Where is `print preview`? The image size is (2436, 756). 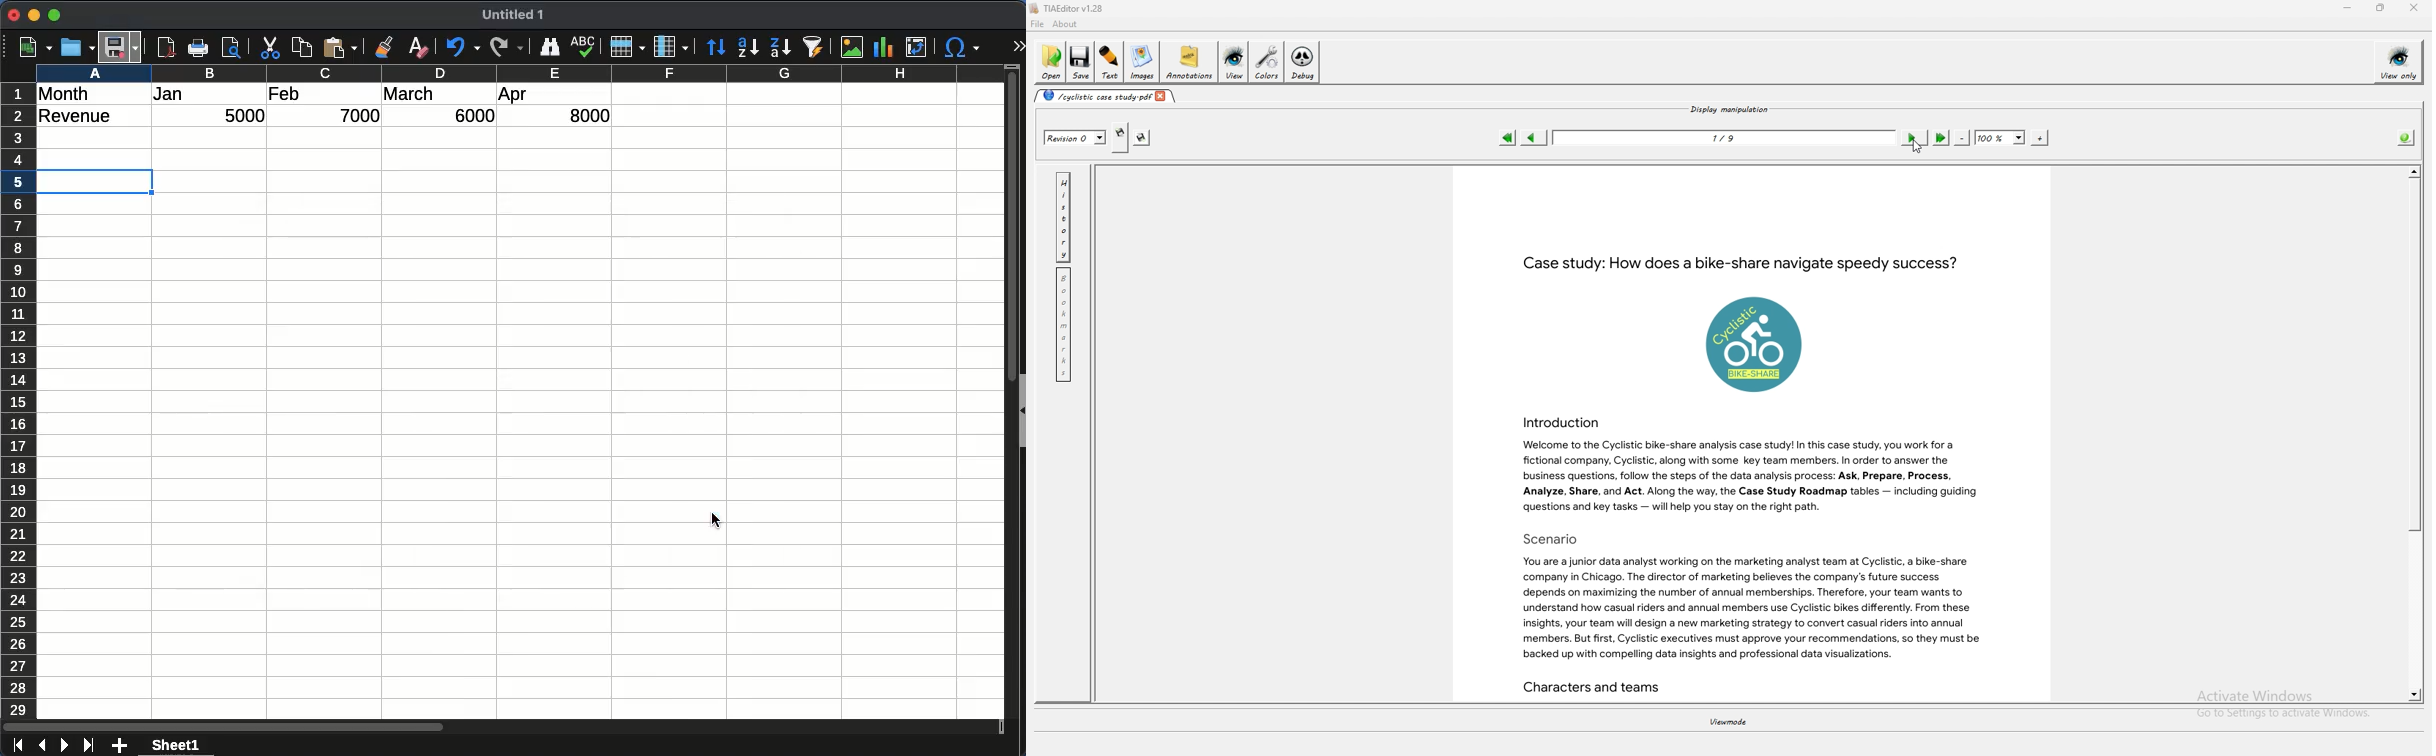 print preview is located at coordinates (233, 49).